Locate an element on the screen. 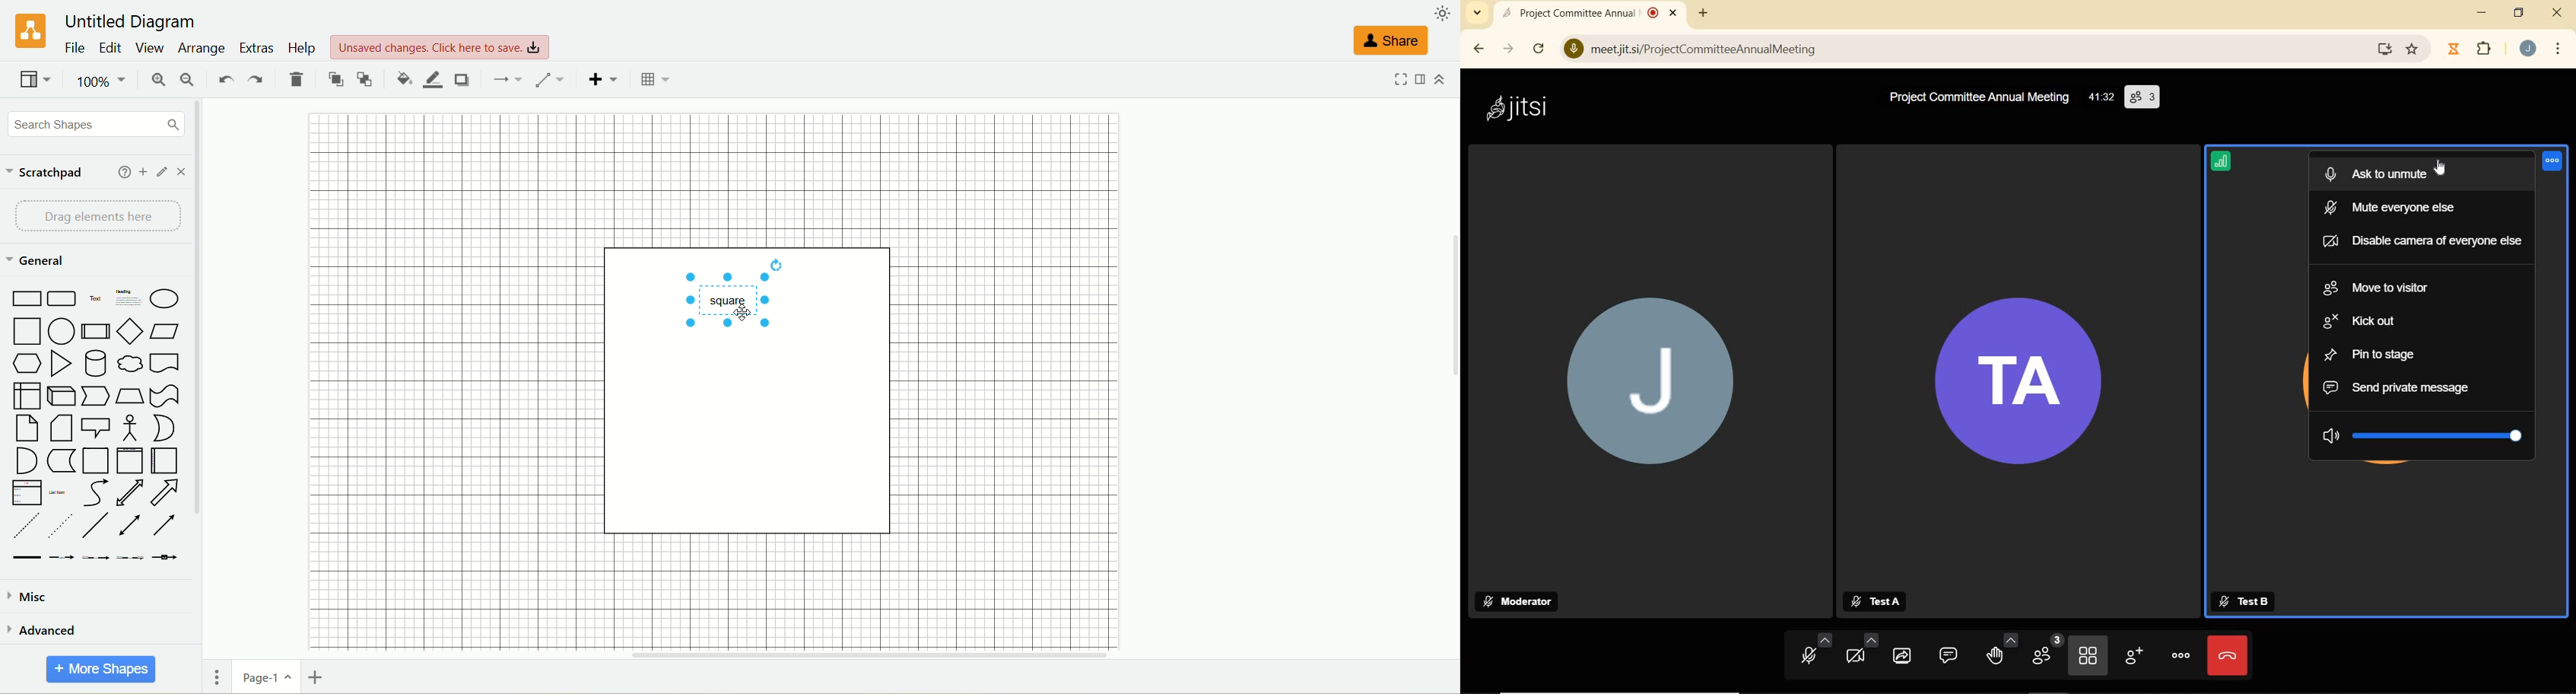 The image size is (2576, 700). edit is located at coordinates (111, 48).